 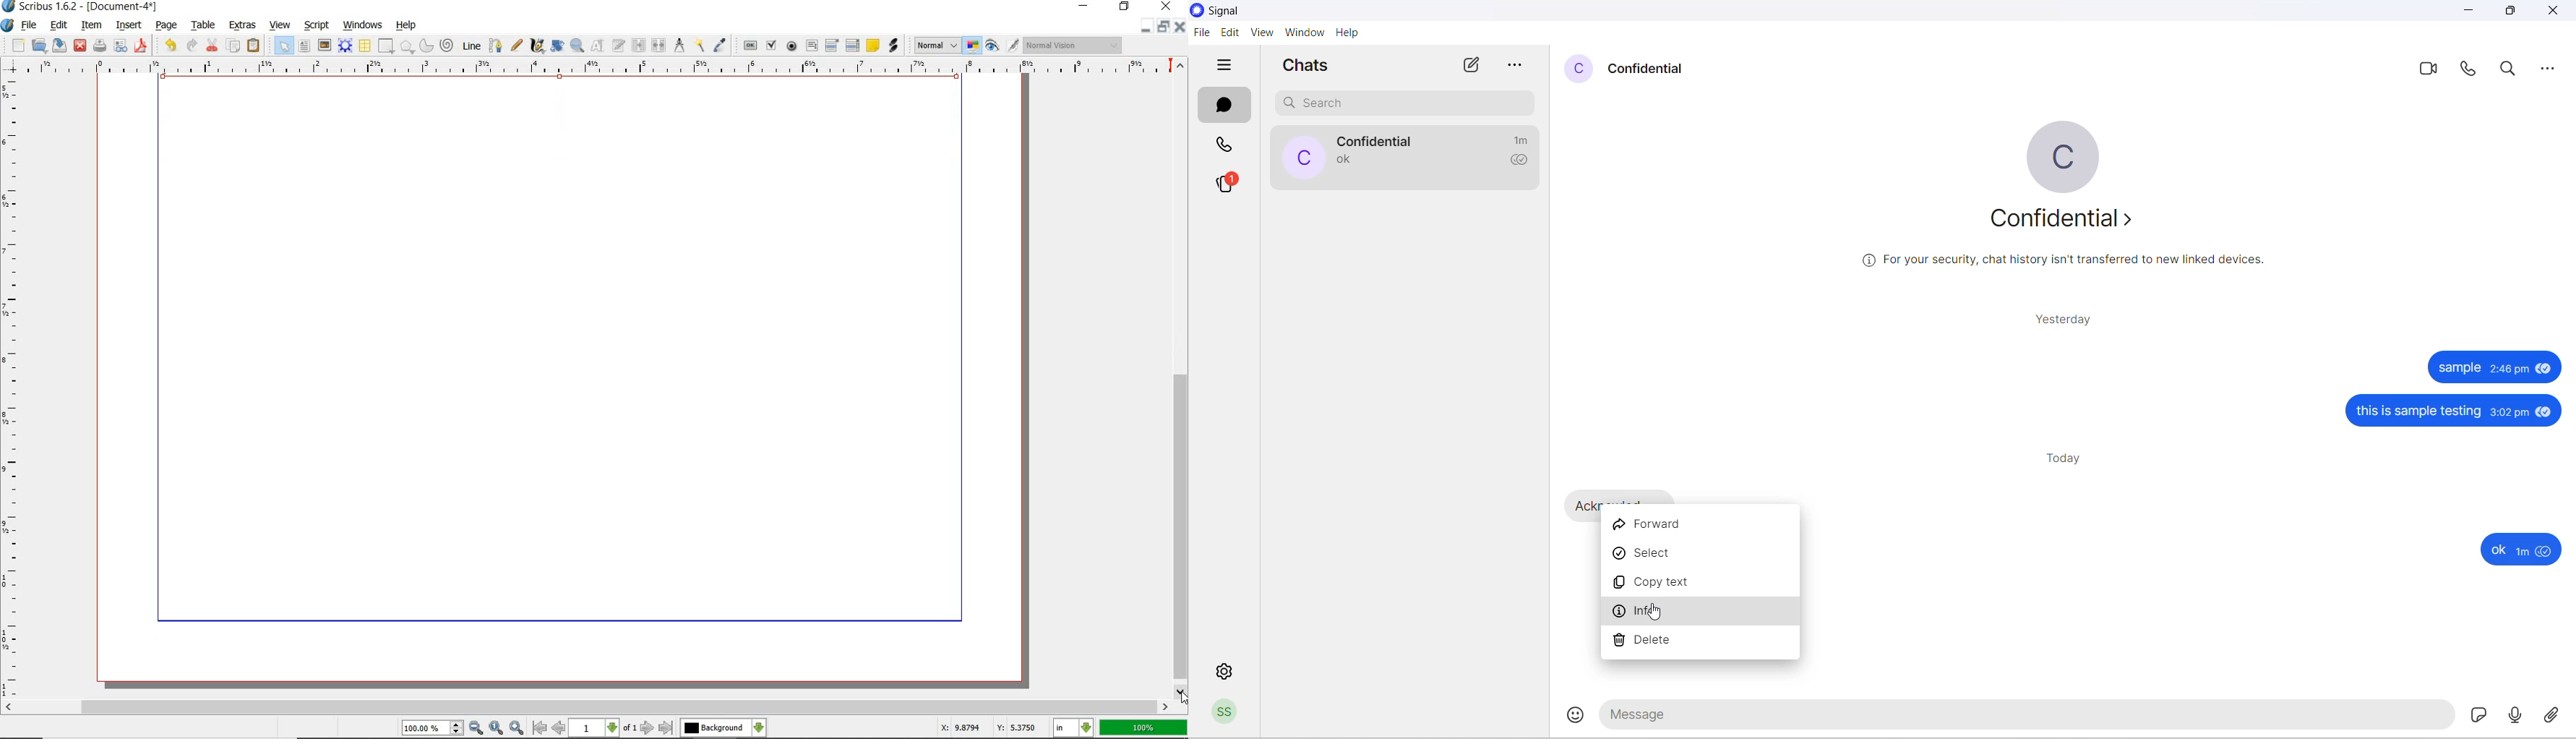 I want to click on eye dropper, so click(x=720, y=43).